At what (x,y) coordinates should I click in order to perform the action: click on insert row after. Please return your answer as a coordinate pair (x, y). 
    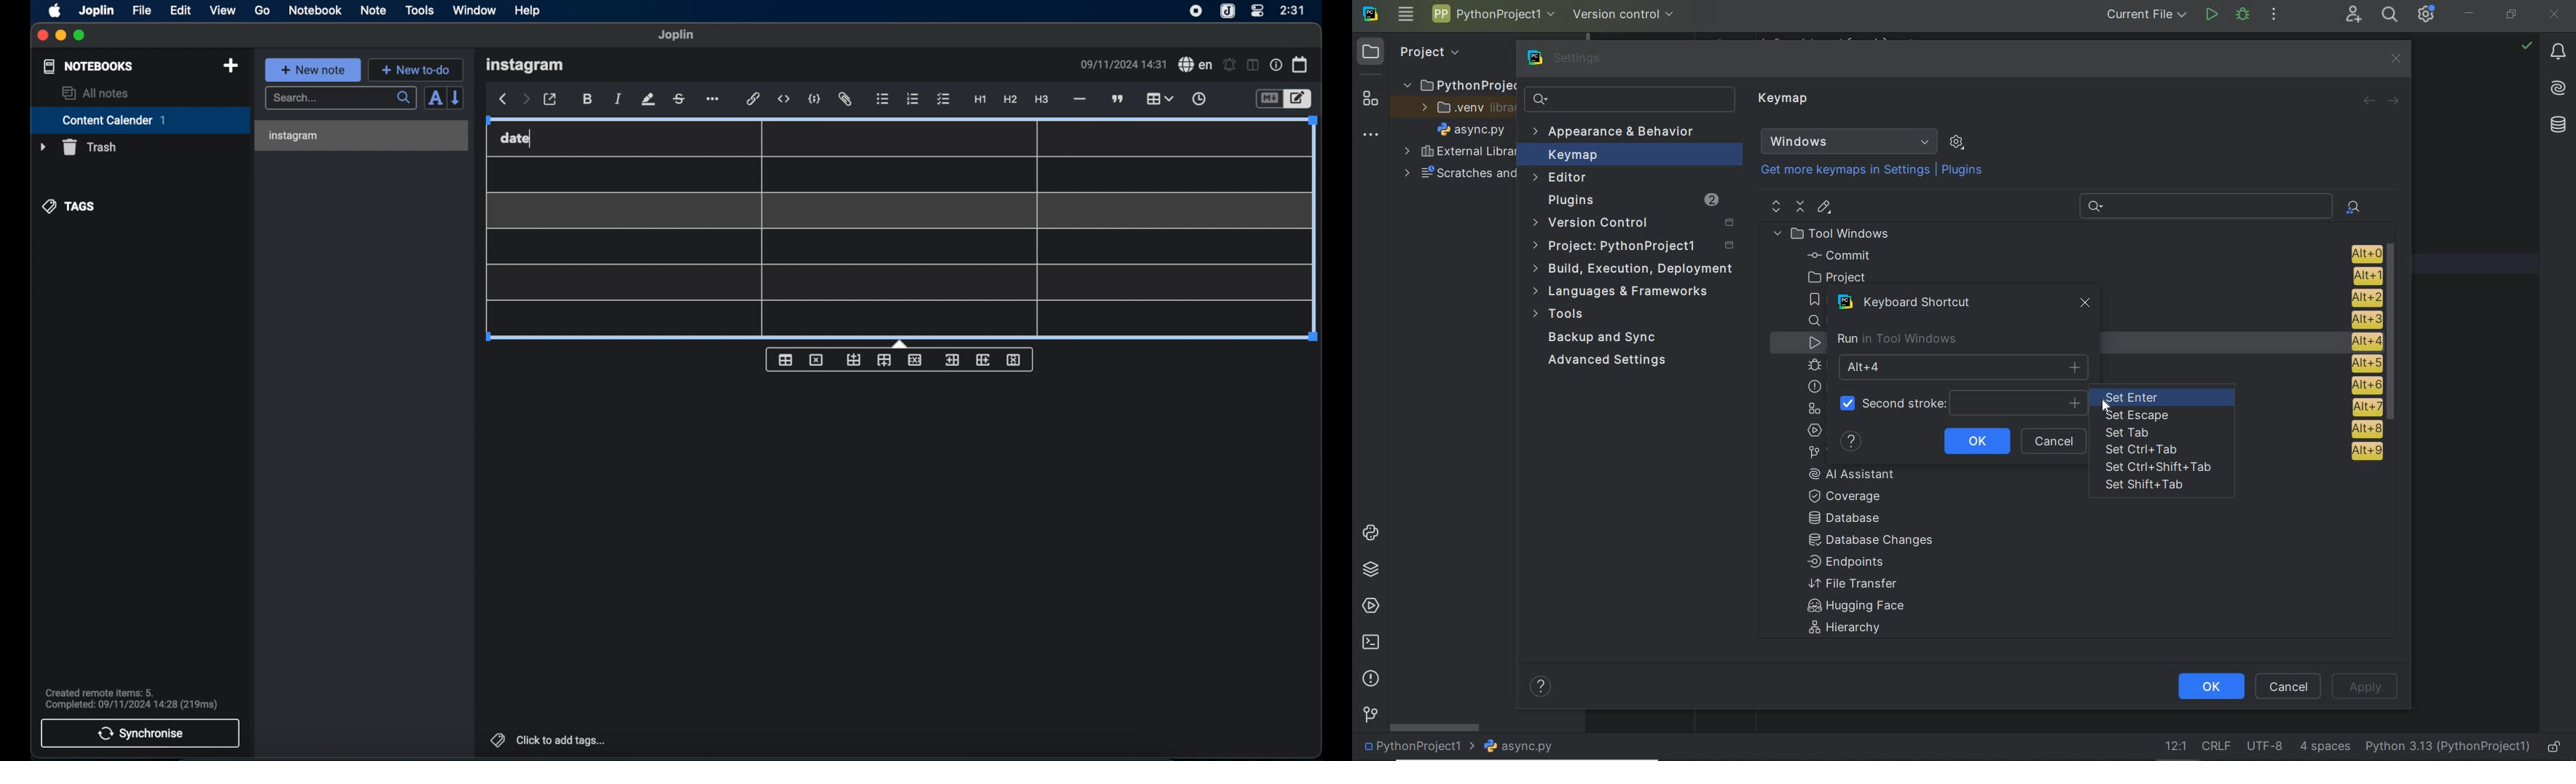
    Looking at the image, I should click on (884, 360).